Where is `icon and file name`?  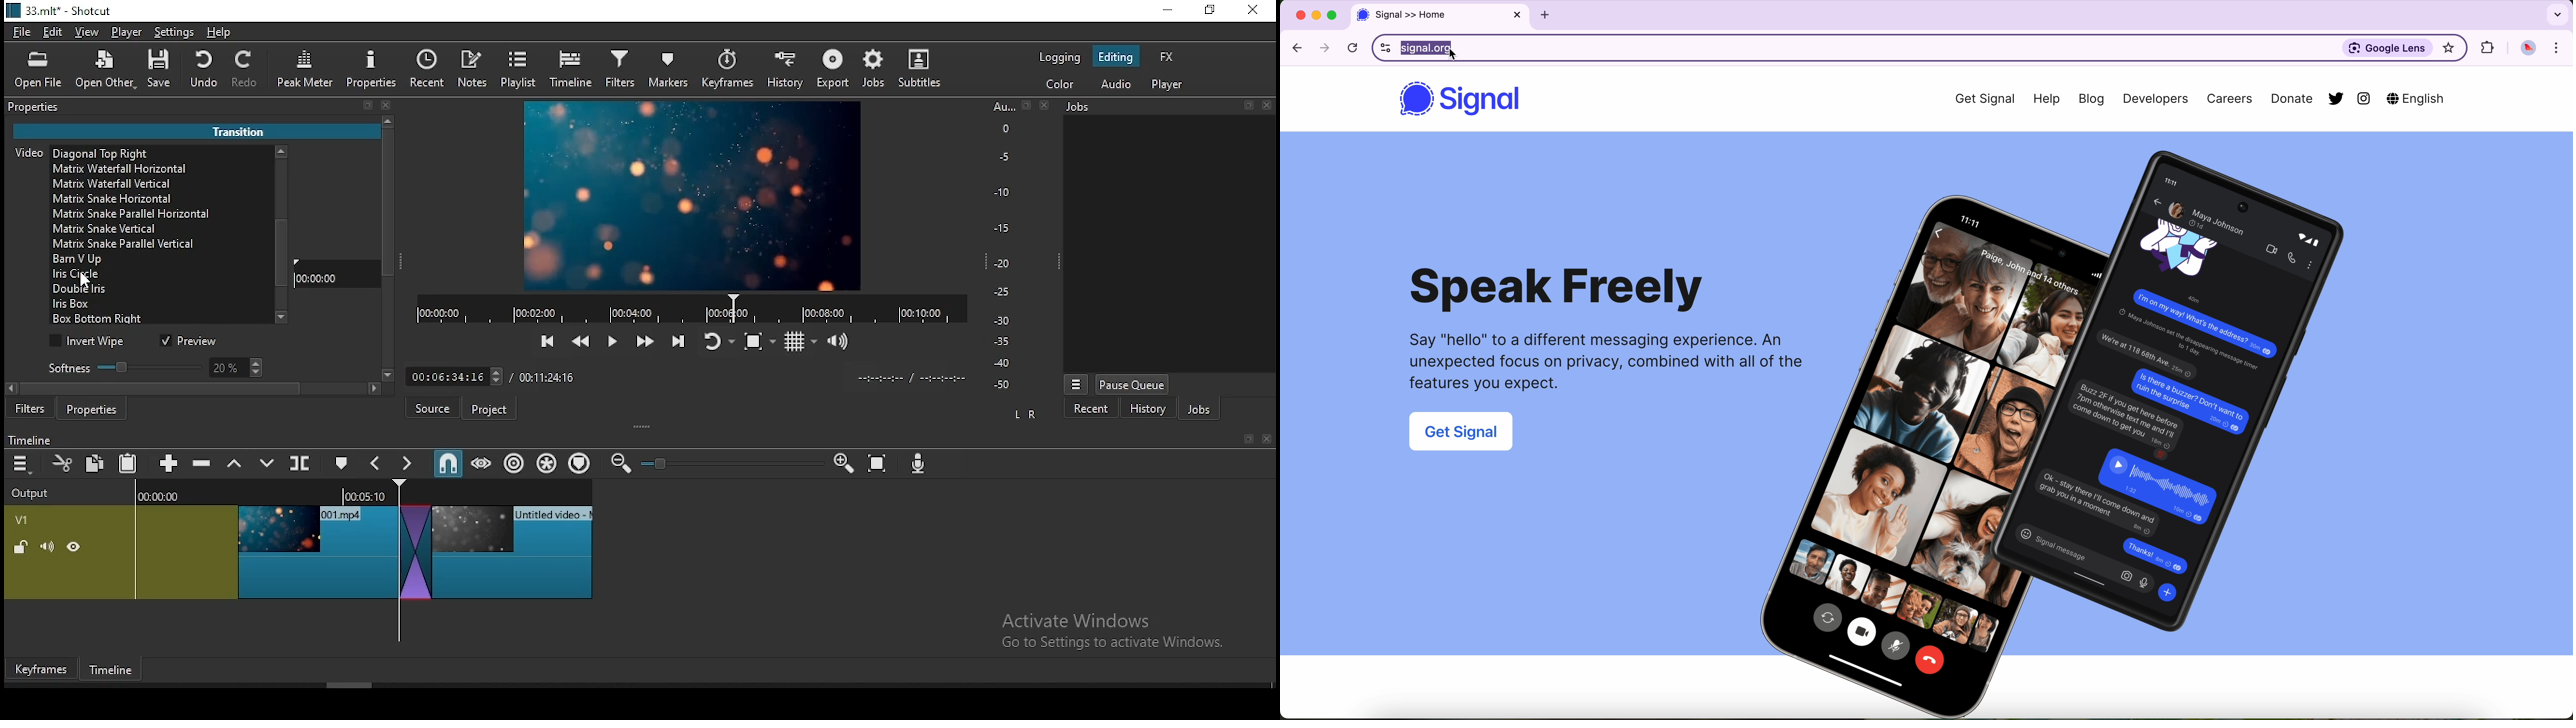 icon and file name is located at coordinates (62, 13).